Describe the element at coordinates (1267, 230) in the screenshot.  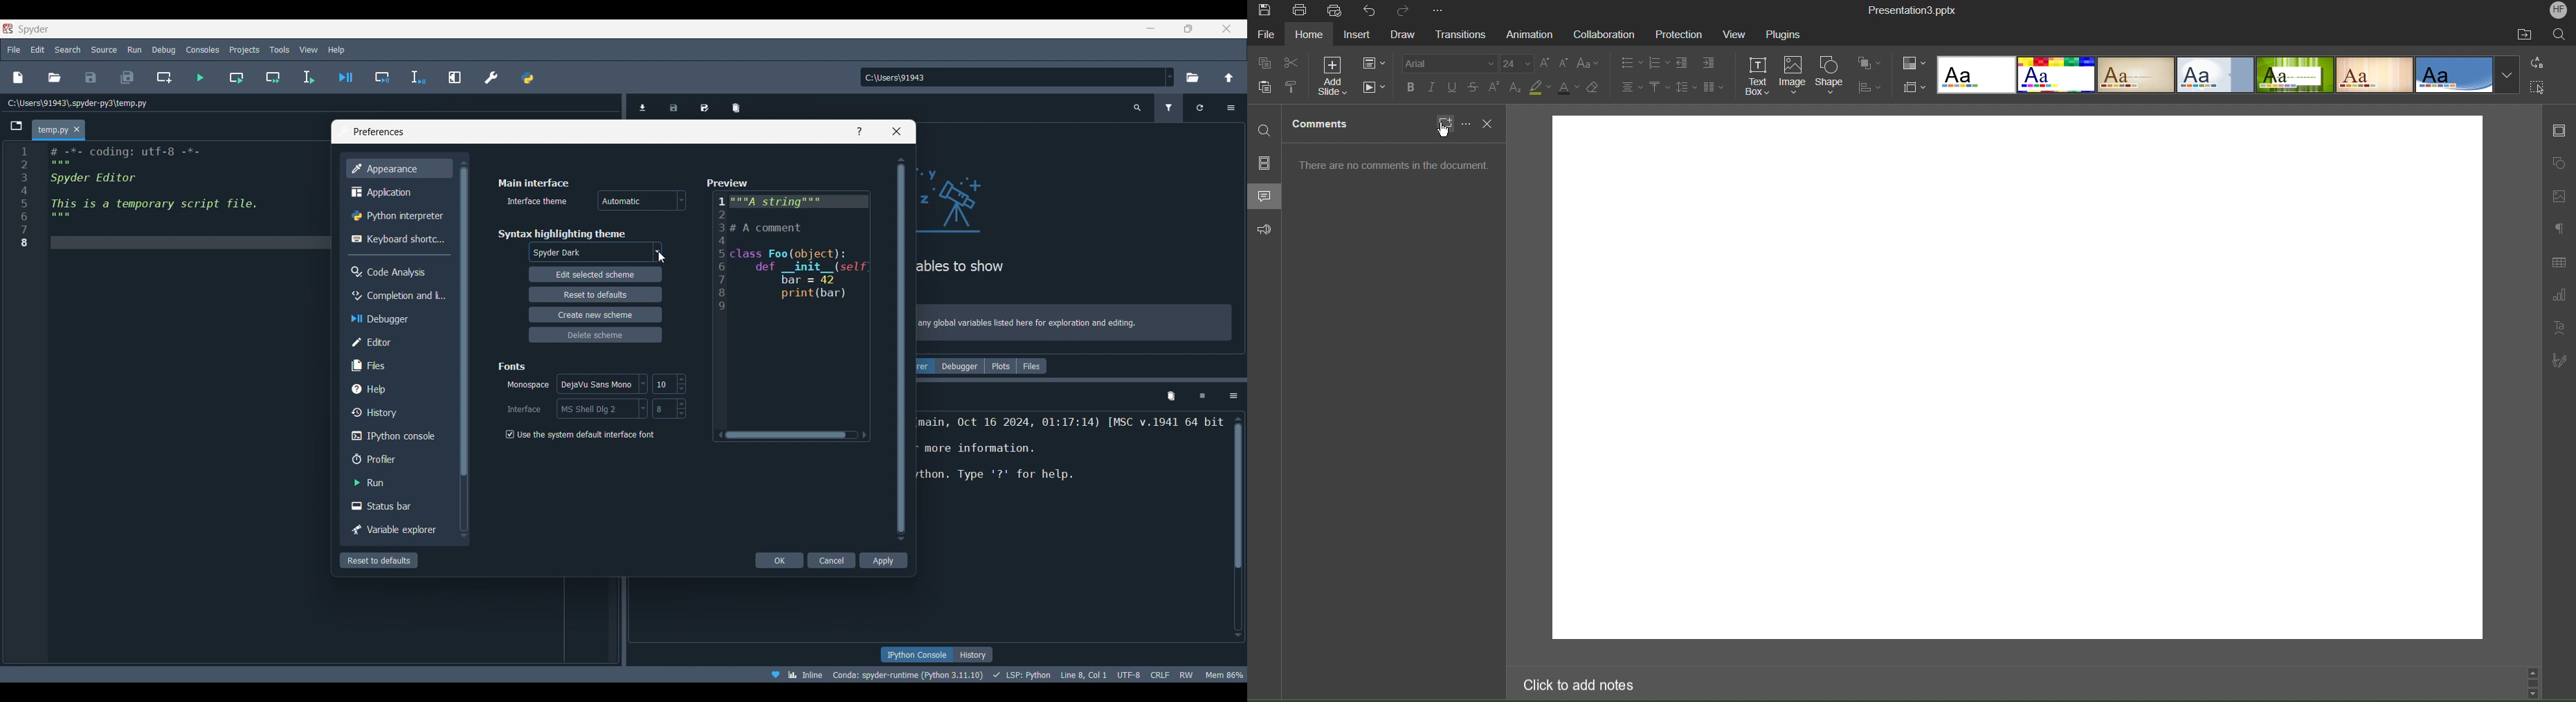
I see `Feedback and Support` at that location.